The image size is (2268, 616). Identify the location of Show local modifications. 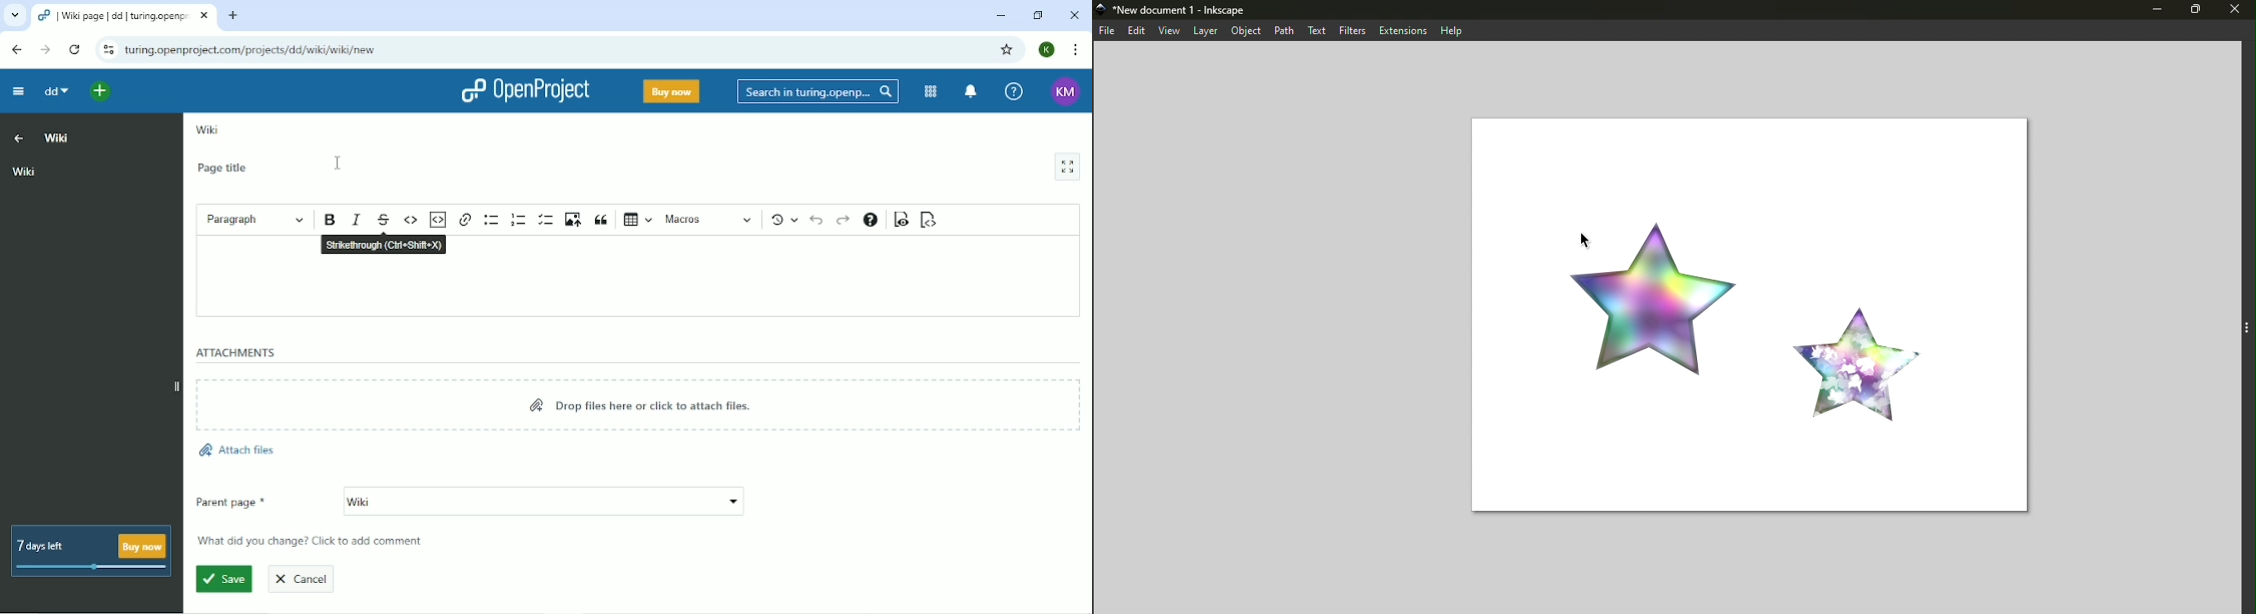
(786, 221).